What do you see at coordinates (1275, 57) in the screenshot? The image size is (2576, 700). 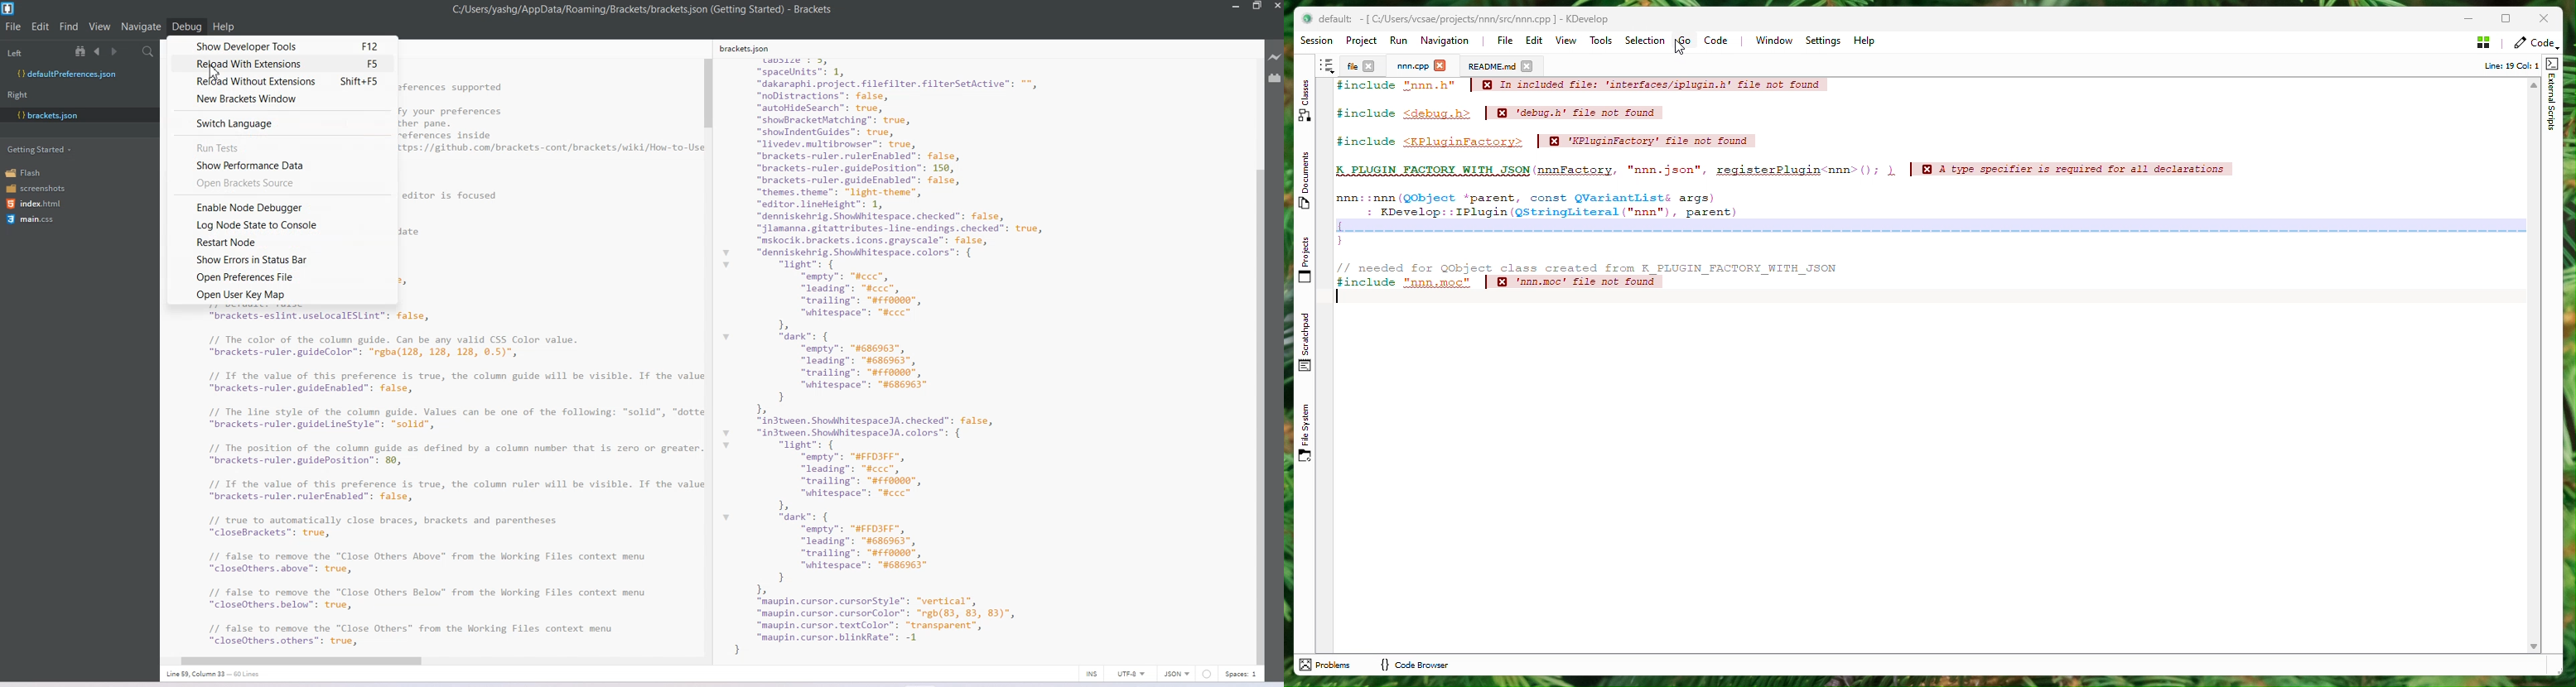 I see `Live Preview` at bounding box center [1275, 57].